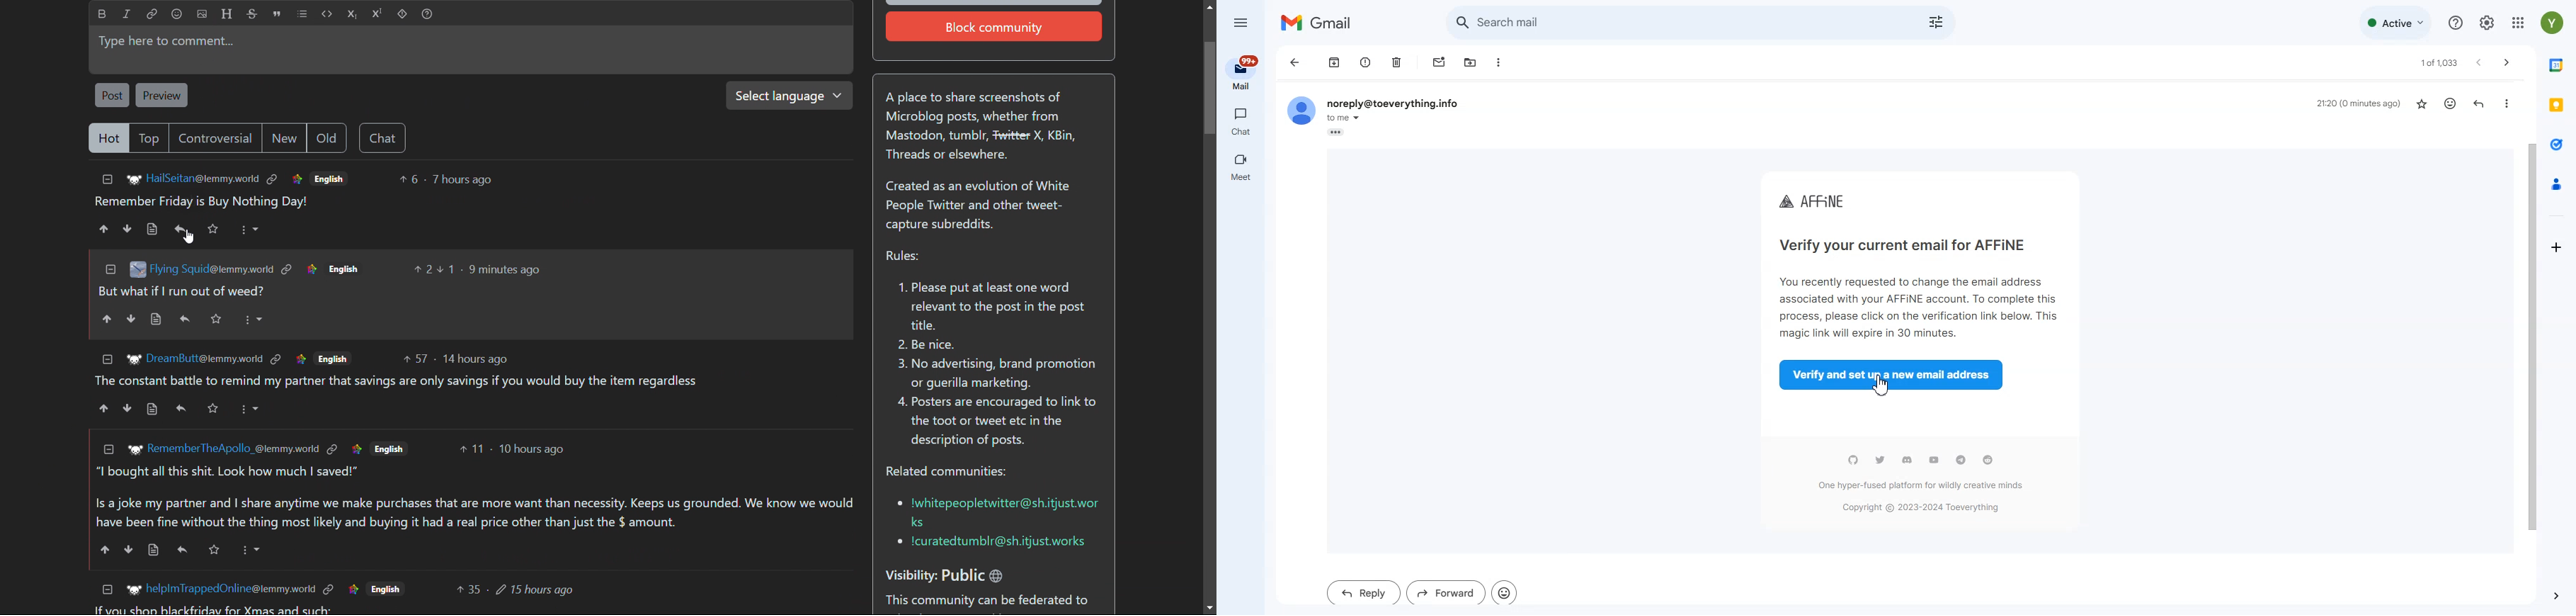 This screenshot has height=616, width=2576. What do you see at coordinates (532, 450) in the screenshot?
I see `time of posting` at bounding box center [532, 450].